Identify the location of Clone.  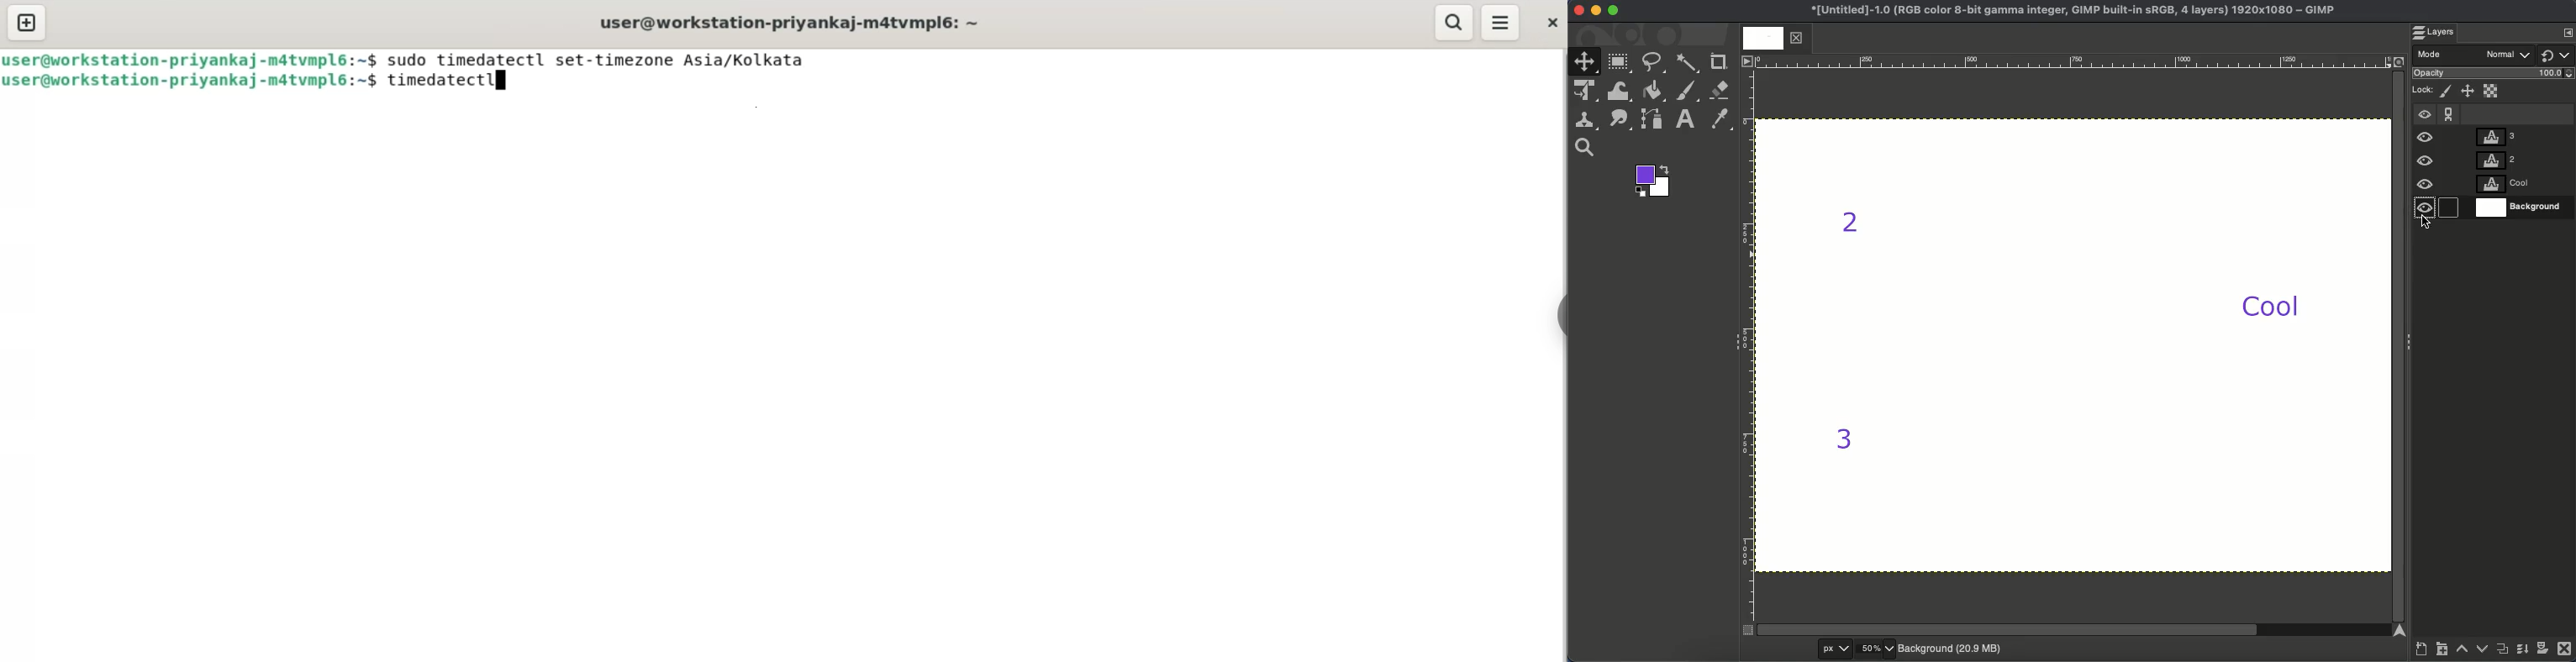
(1588, 120).